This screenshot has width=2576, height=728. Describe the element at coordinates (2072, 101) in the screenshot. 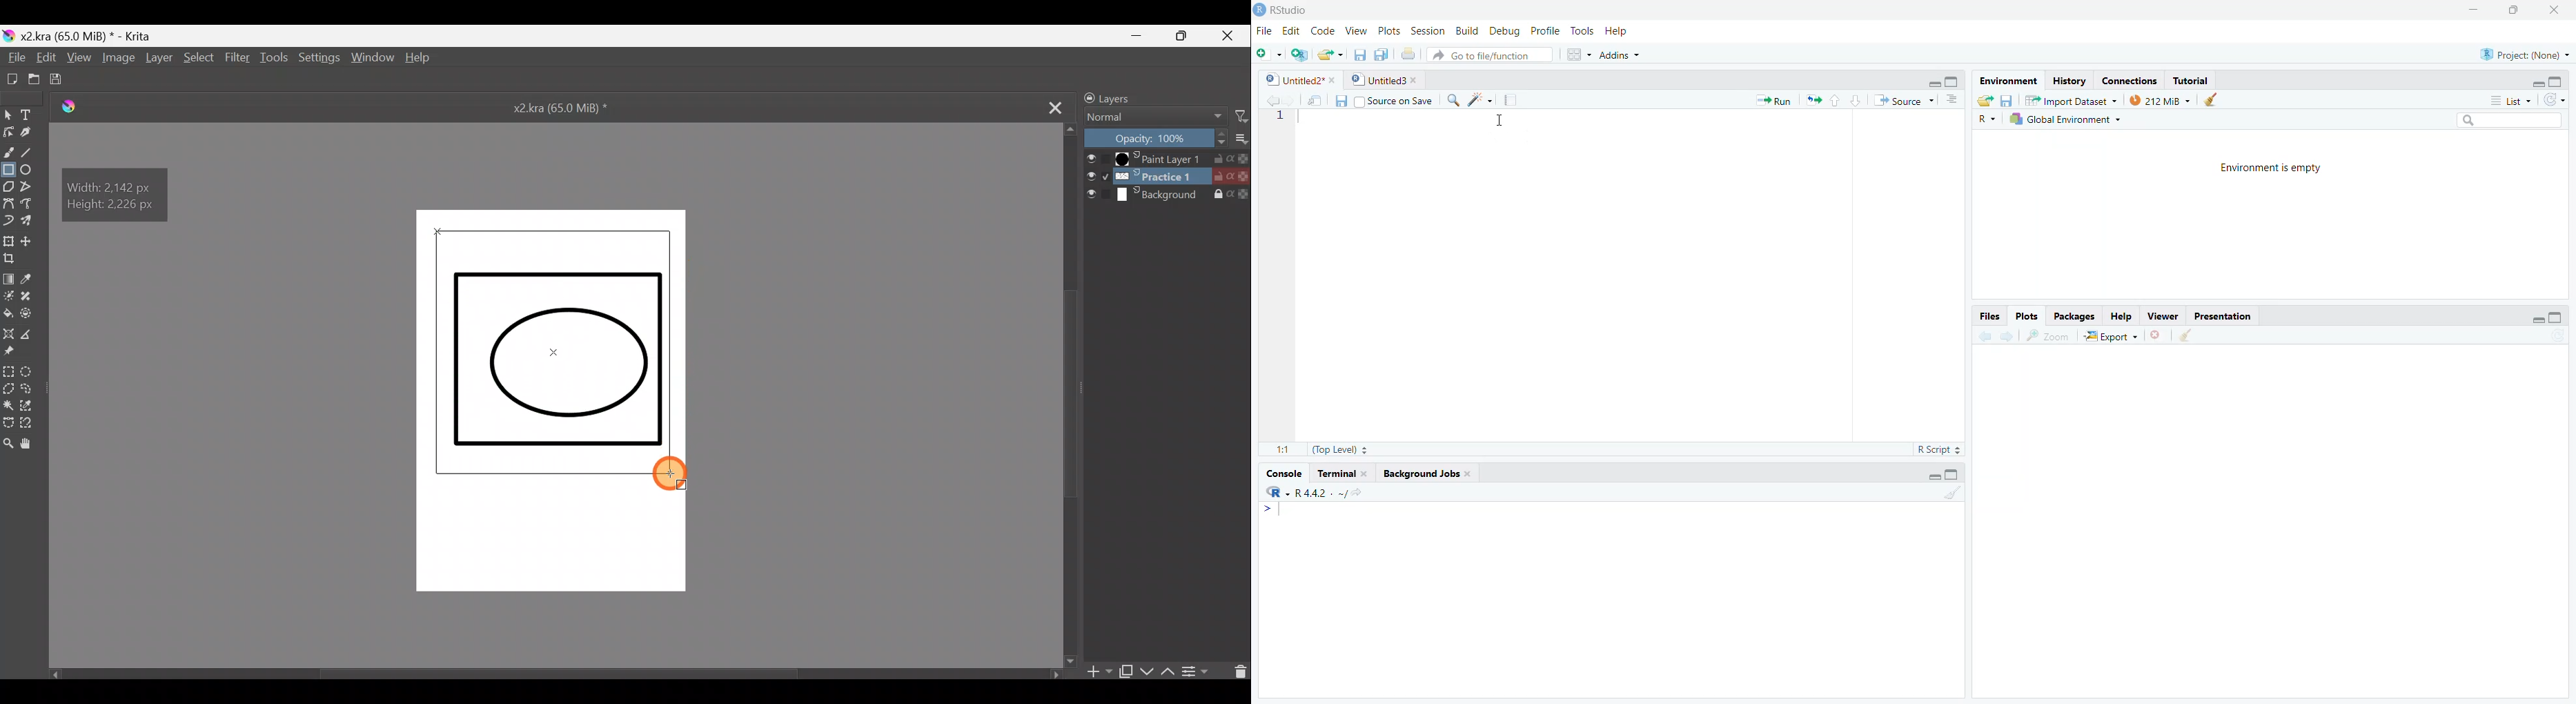

I see `IMPORT DATASET` at that location.